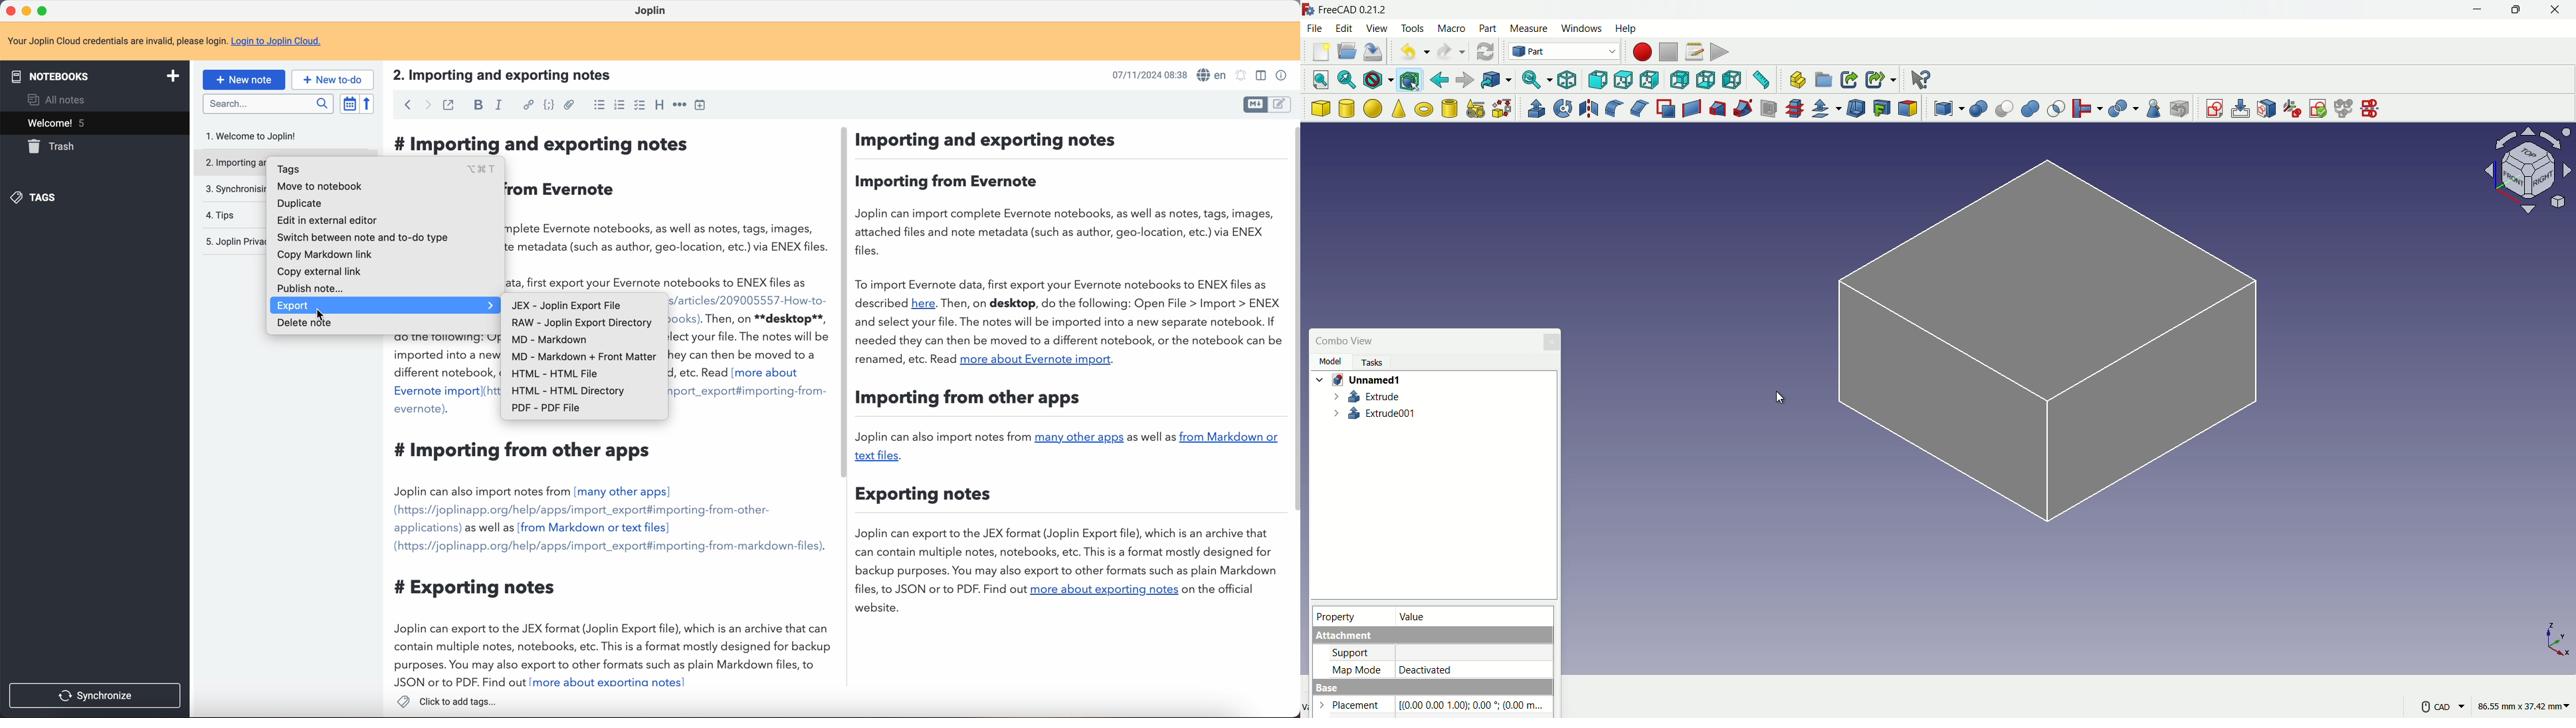 The image size is (2576, 728). What do you see at coordinates (1679, 80) in the screenshot?
I see `back view` at bounding box center [1679, 80].